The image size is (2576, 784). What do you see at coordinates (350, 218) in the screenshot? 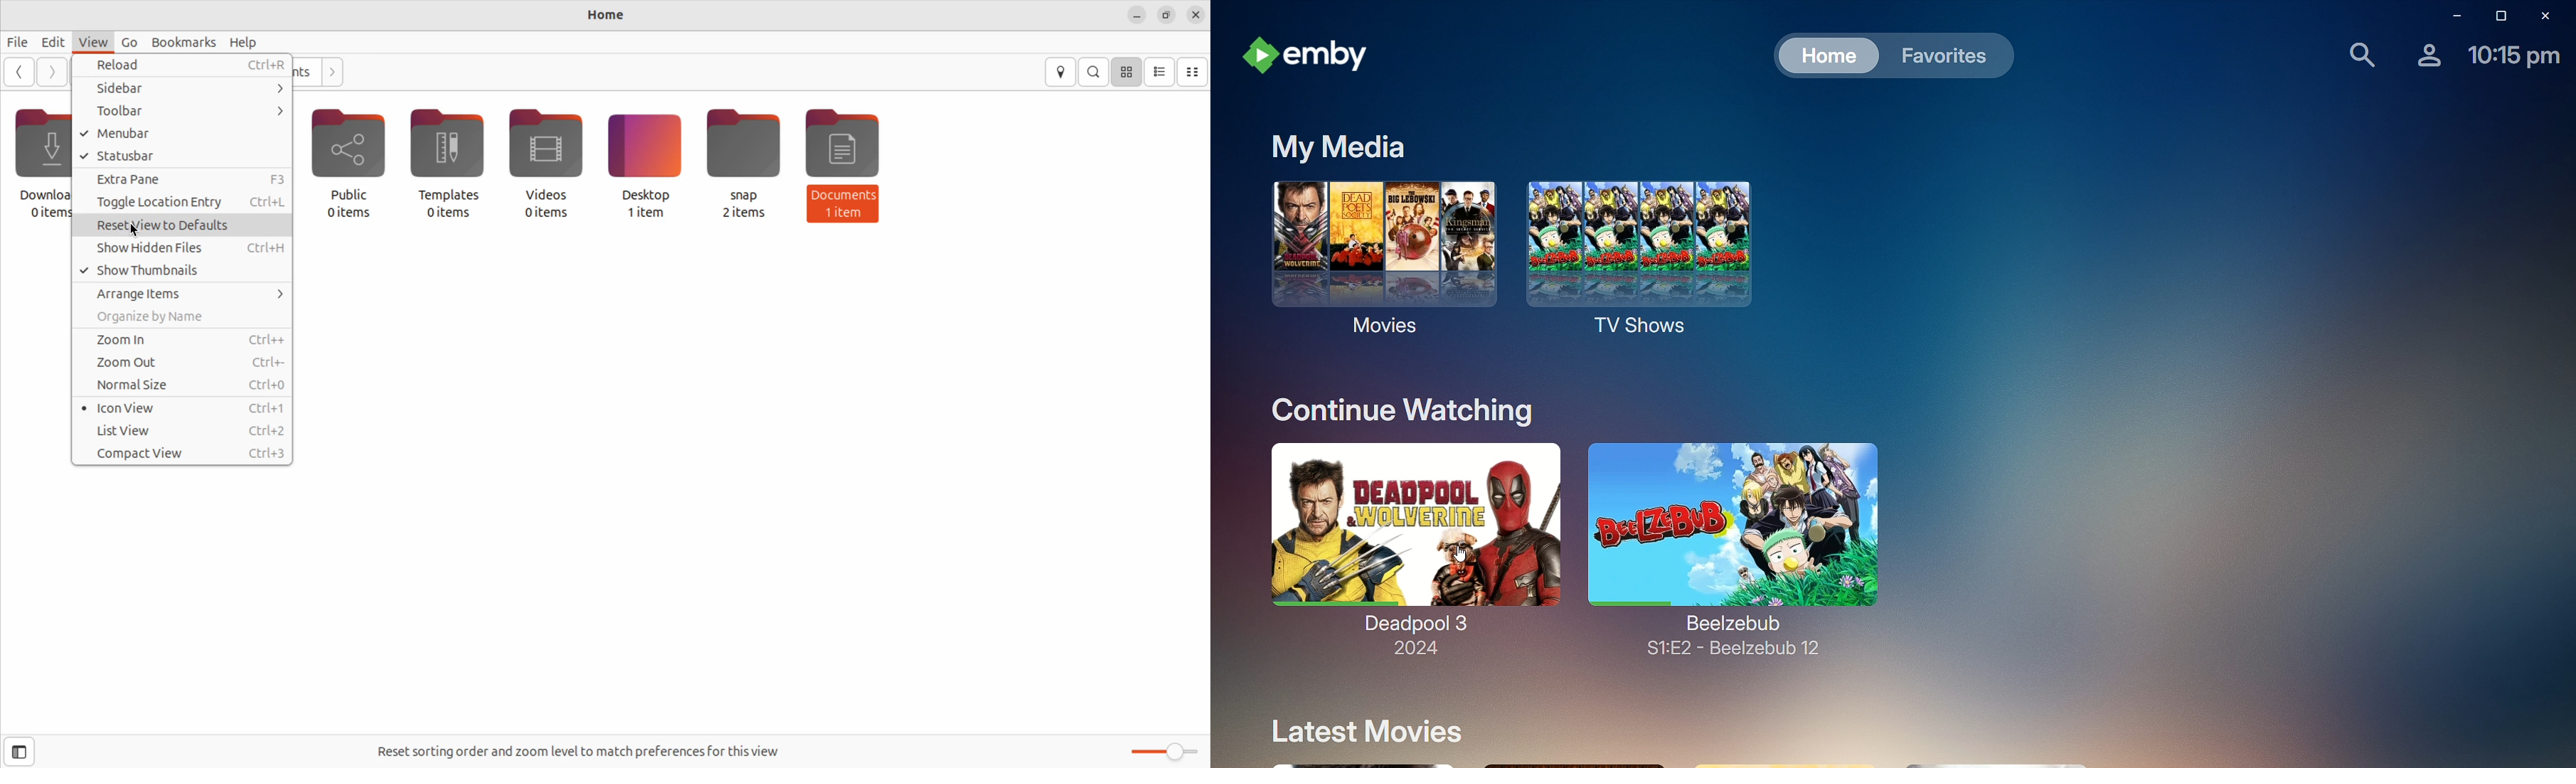
I see `0 items` at bounding box center [350, 218].